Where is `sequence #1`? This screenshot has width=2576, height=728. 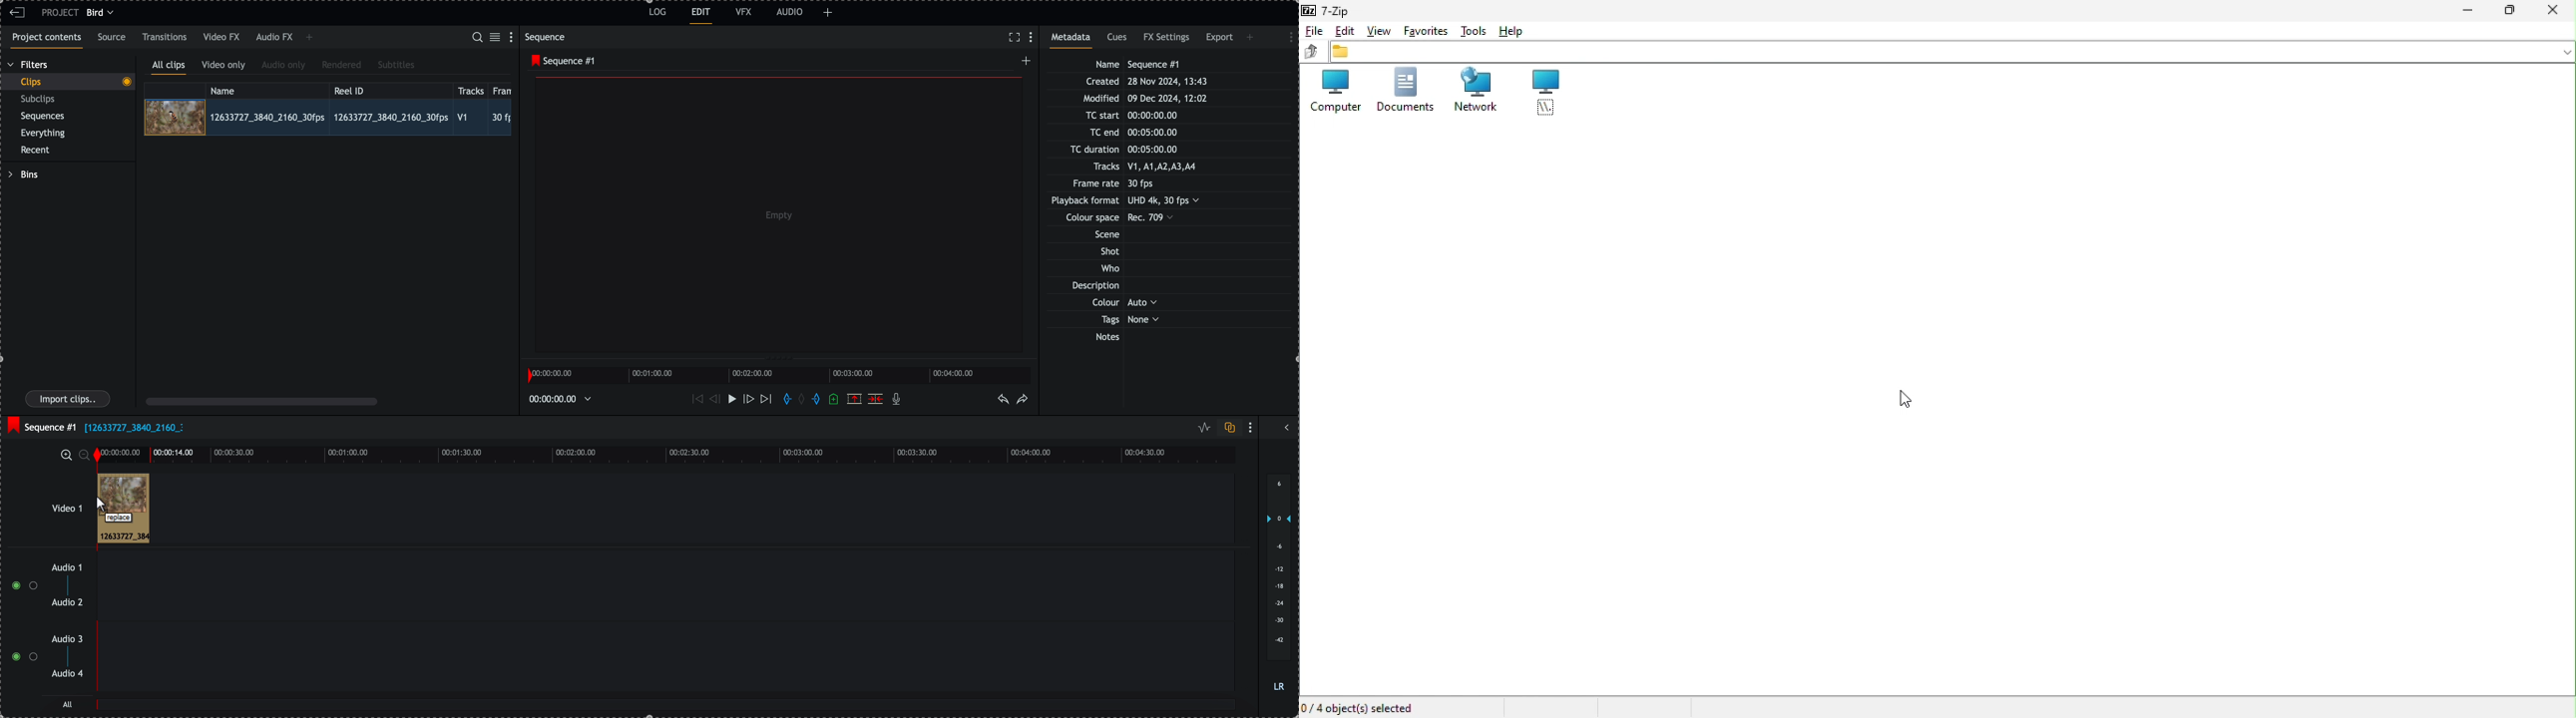
sequence #1 is located at coordinates (561, 61).